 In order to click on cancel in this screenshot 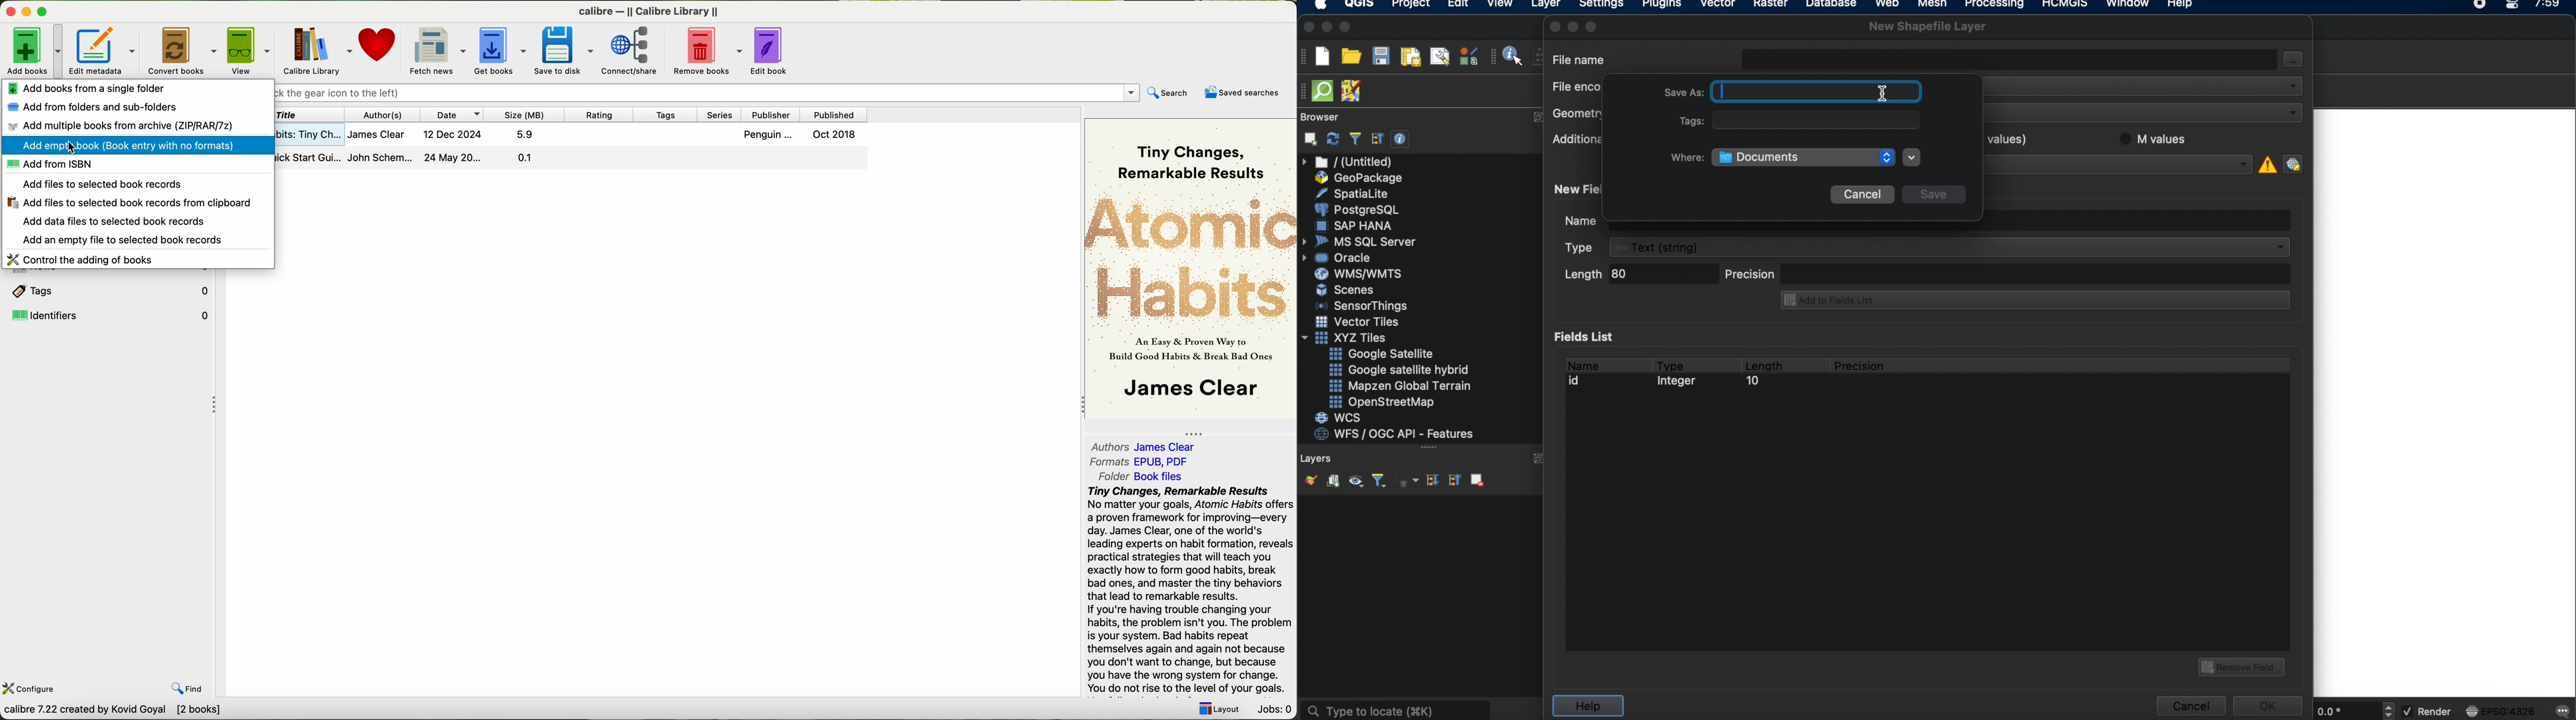, I will do `click(2190, 706)`.